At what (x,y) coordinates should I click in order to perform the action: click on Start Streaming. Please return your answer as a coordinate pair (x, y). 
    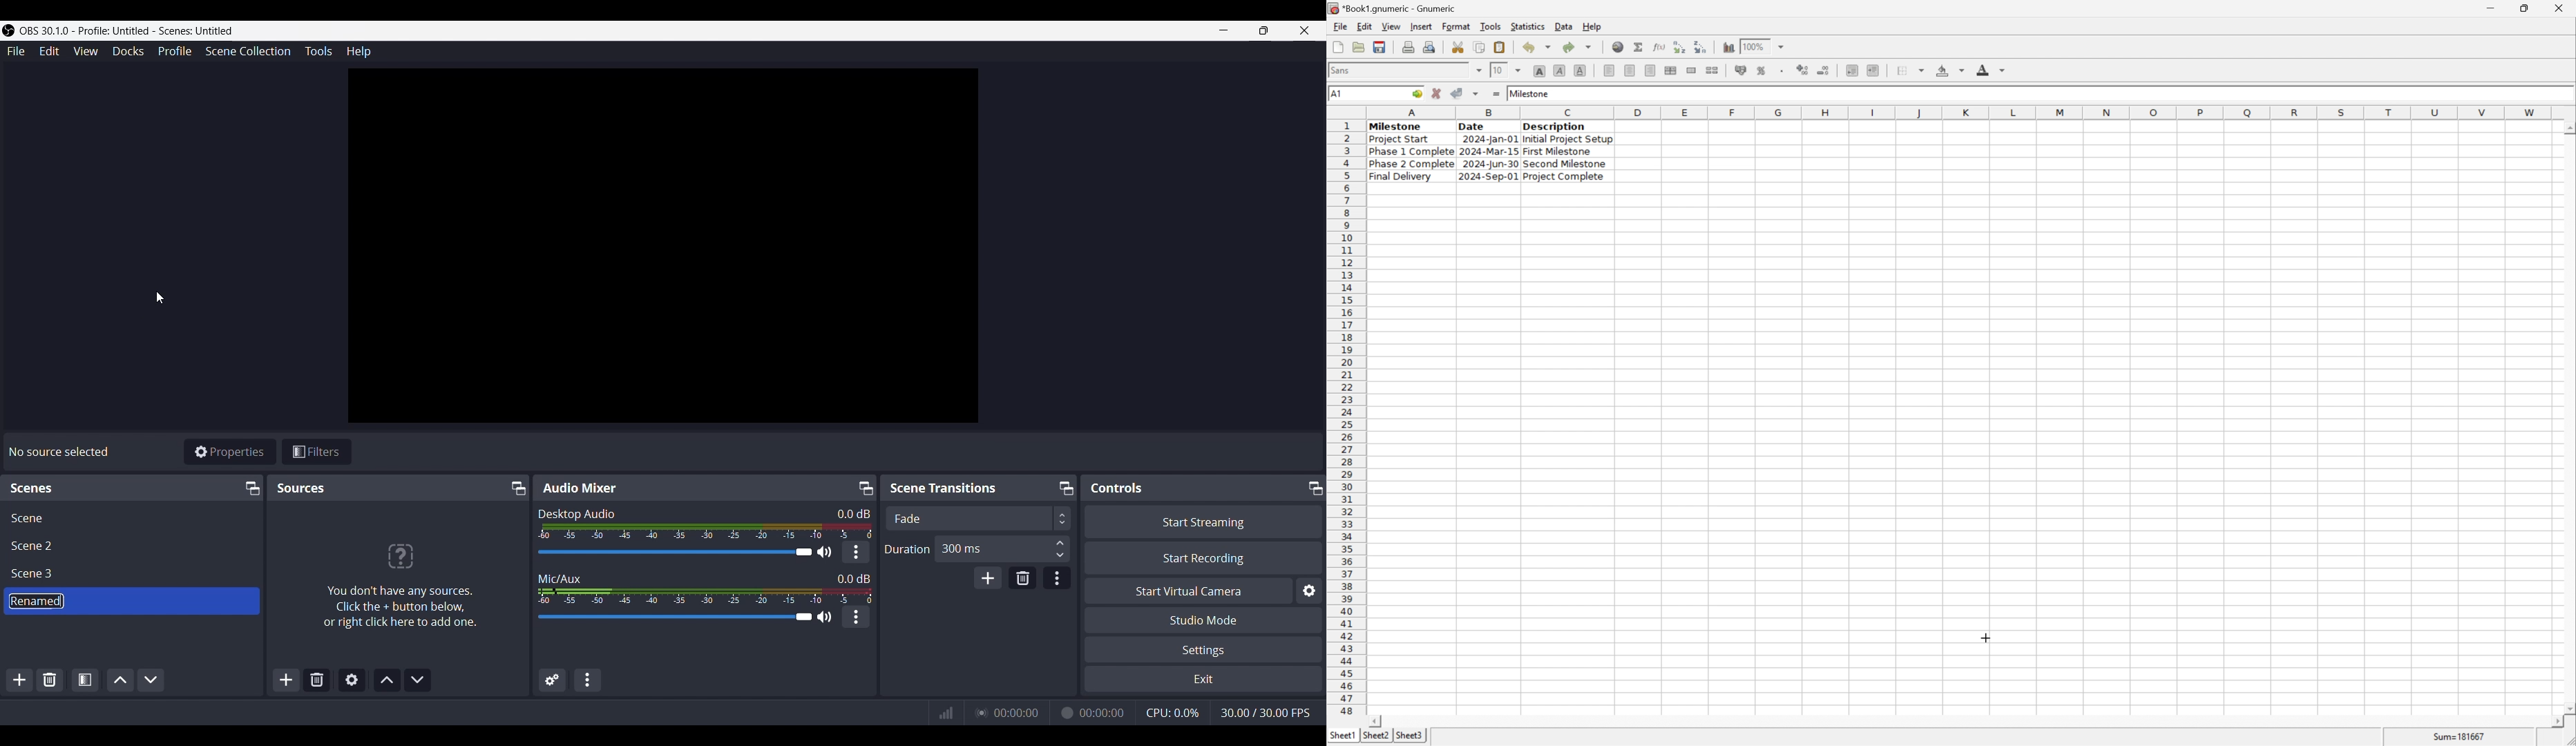
    Looking at the image, I should click on (1203, 522).